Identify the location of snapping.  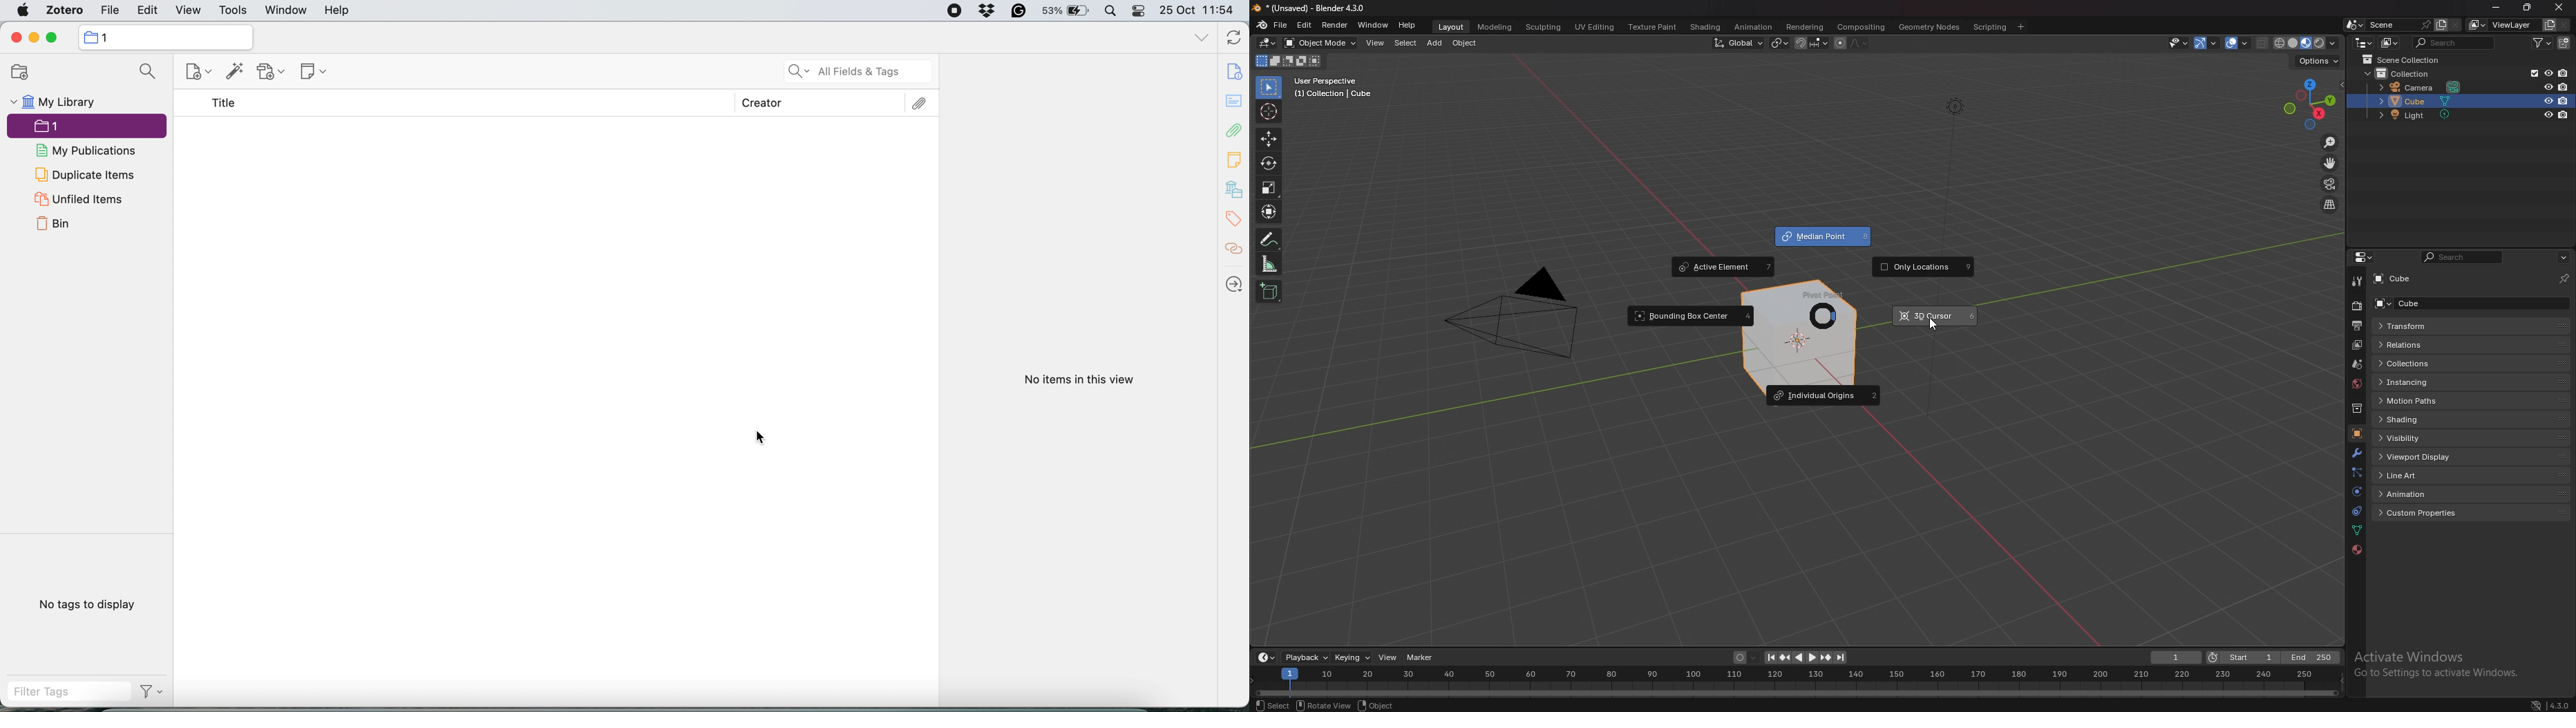
(1812, 43).